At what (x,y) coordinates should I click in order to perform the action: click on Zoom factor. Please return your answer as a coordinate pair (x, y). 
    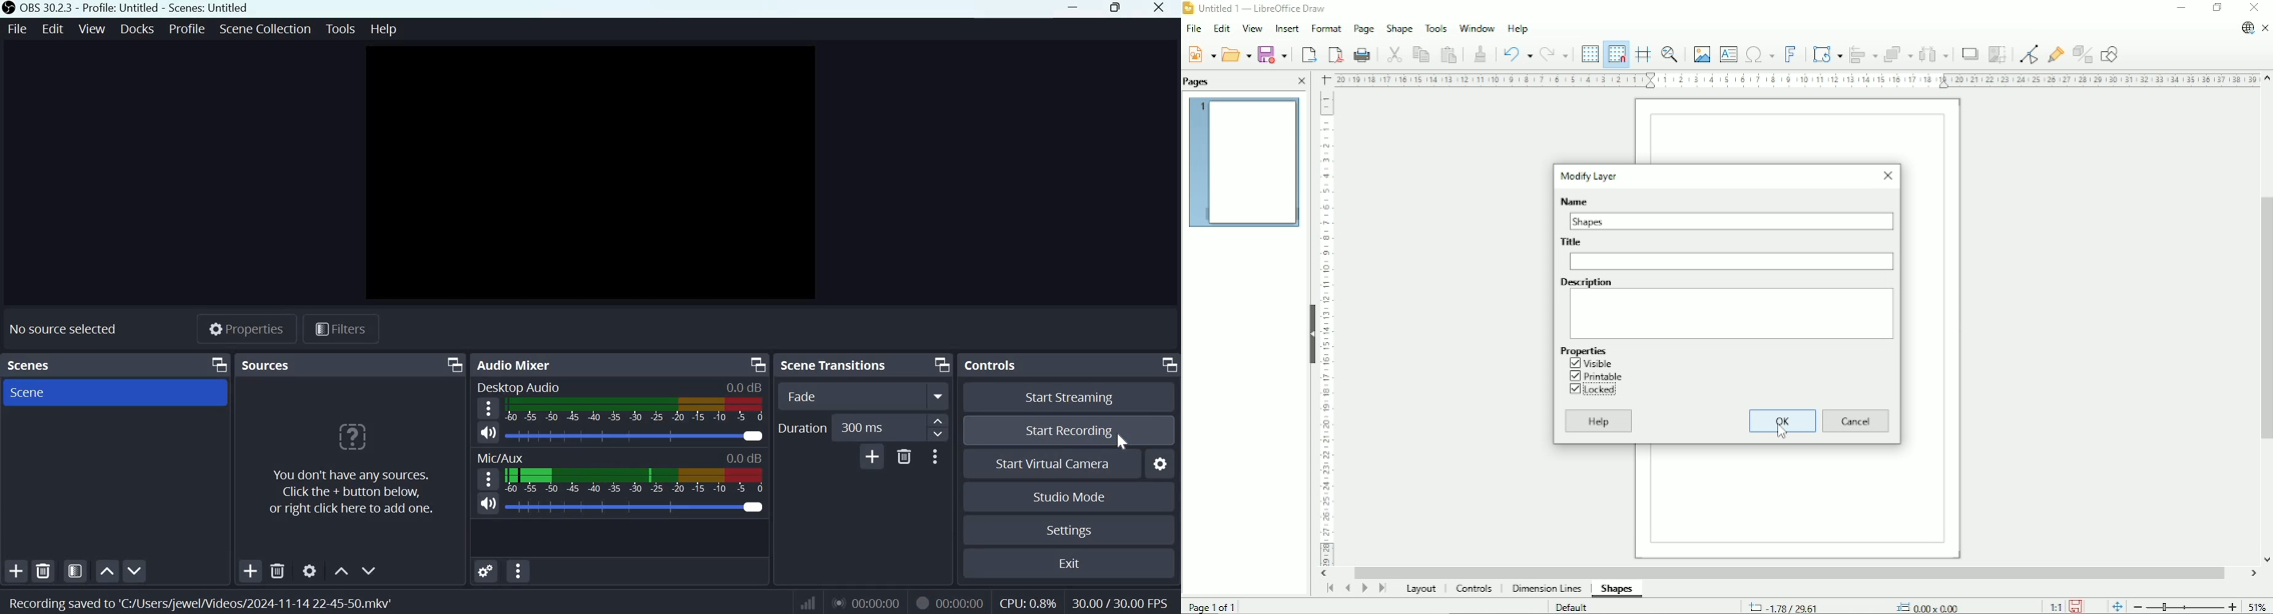
    Looking at the image, I should click on (2258, 607).